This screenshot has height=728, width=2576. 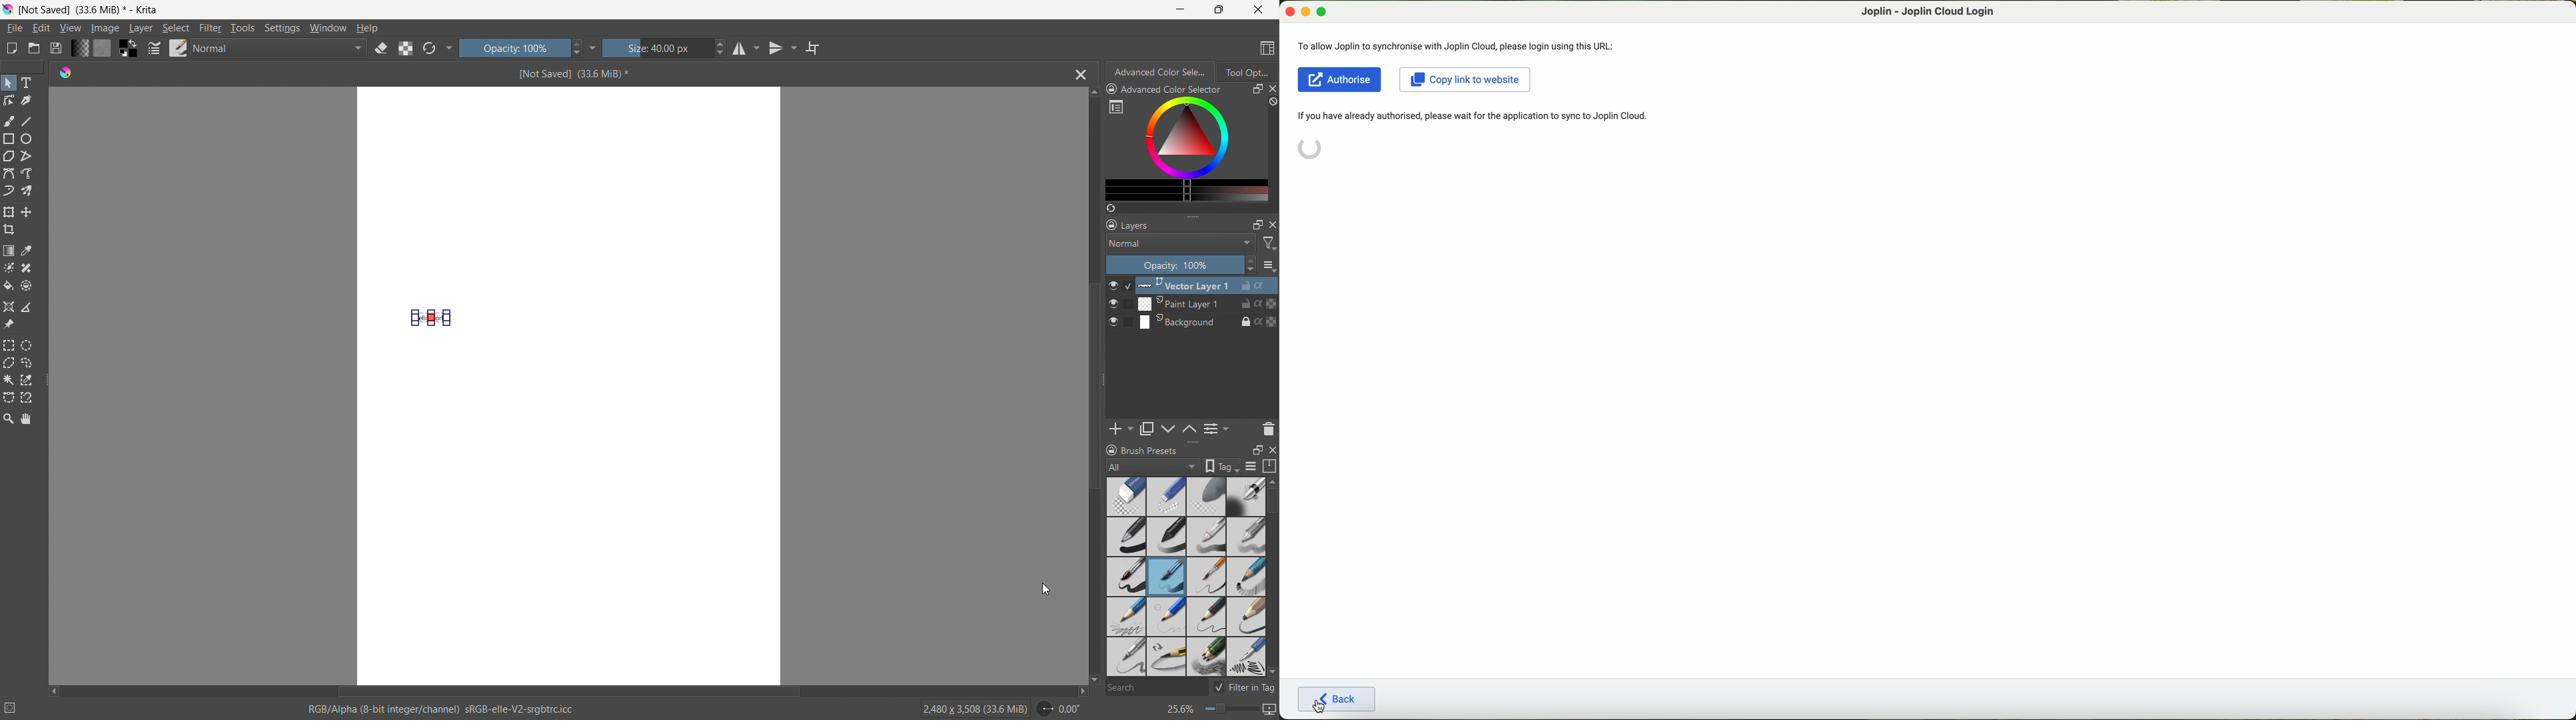 What do you see at coordinates (1187, 137) in the screenshot?
I see `color wheels` at bounding box center [1187, 137].